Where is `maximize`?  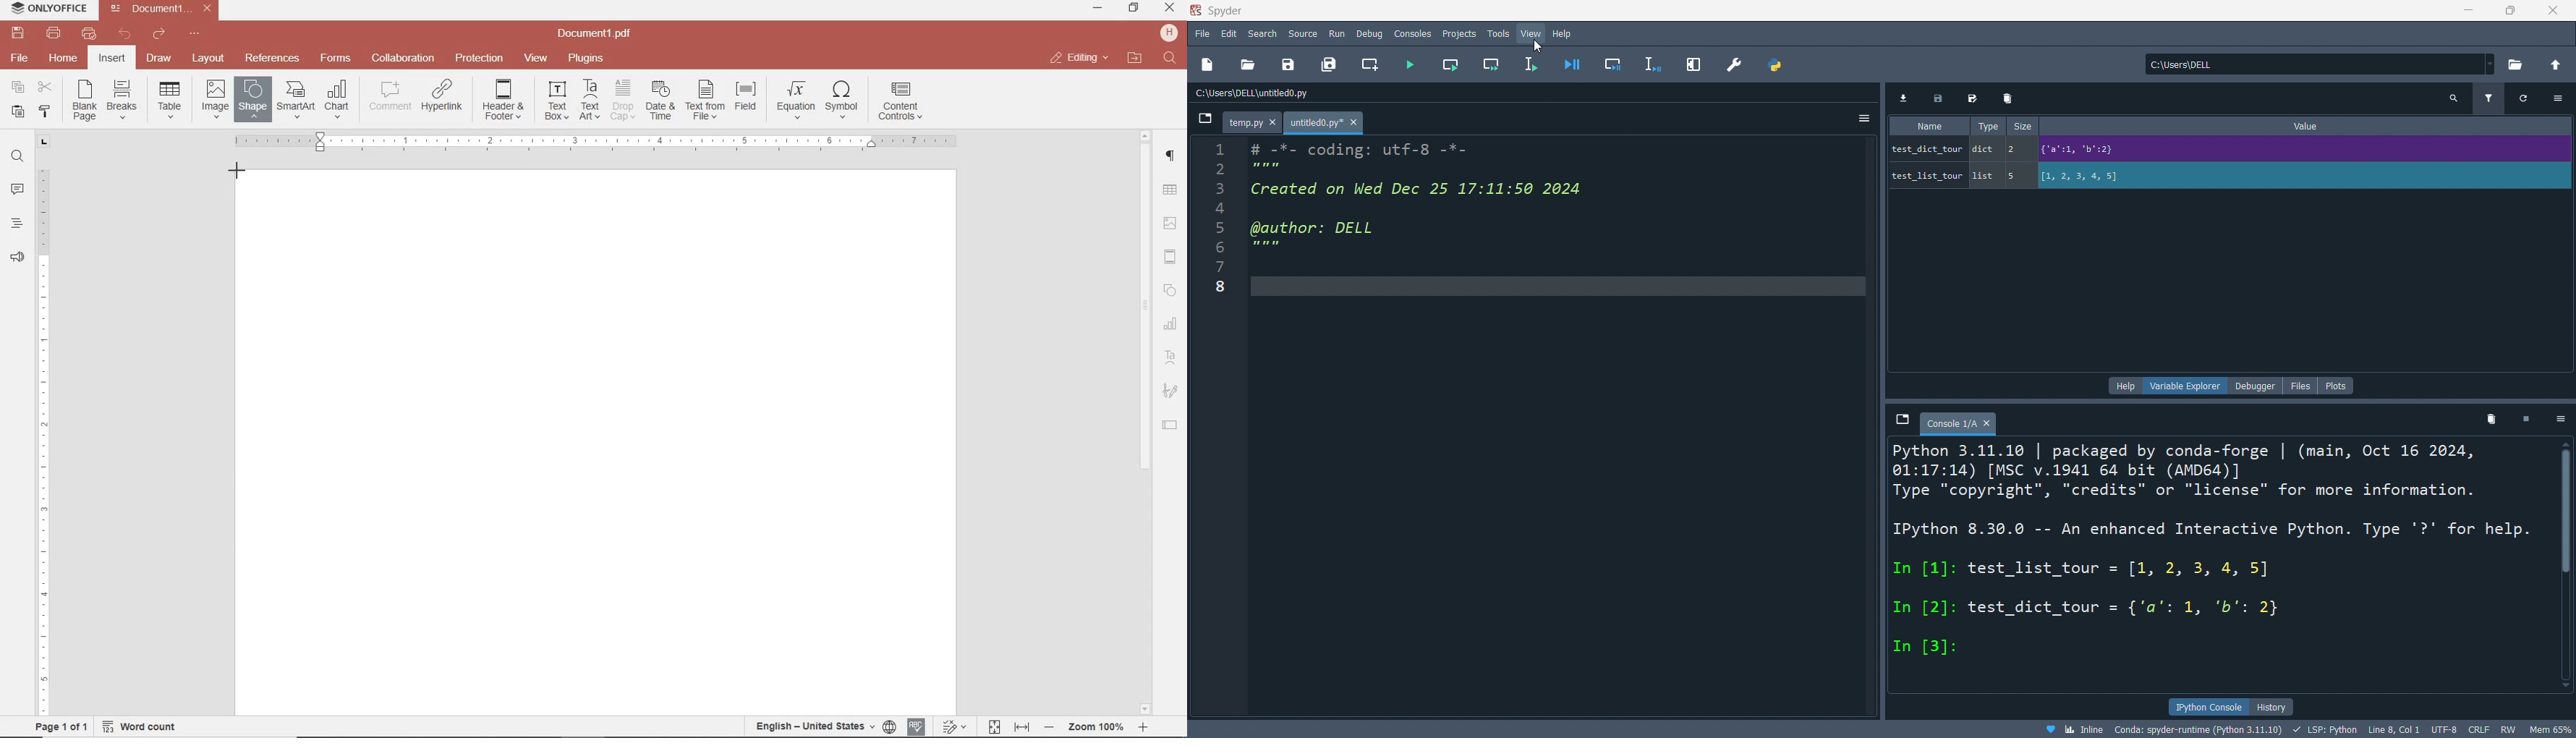 maximize is located at coordinates (2517, 11).